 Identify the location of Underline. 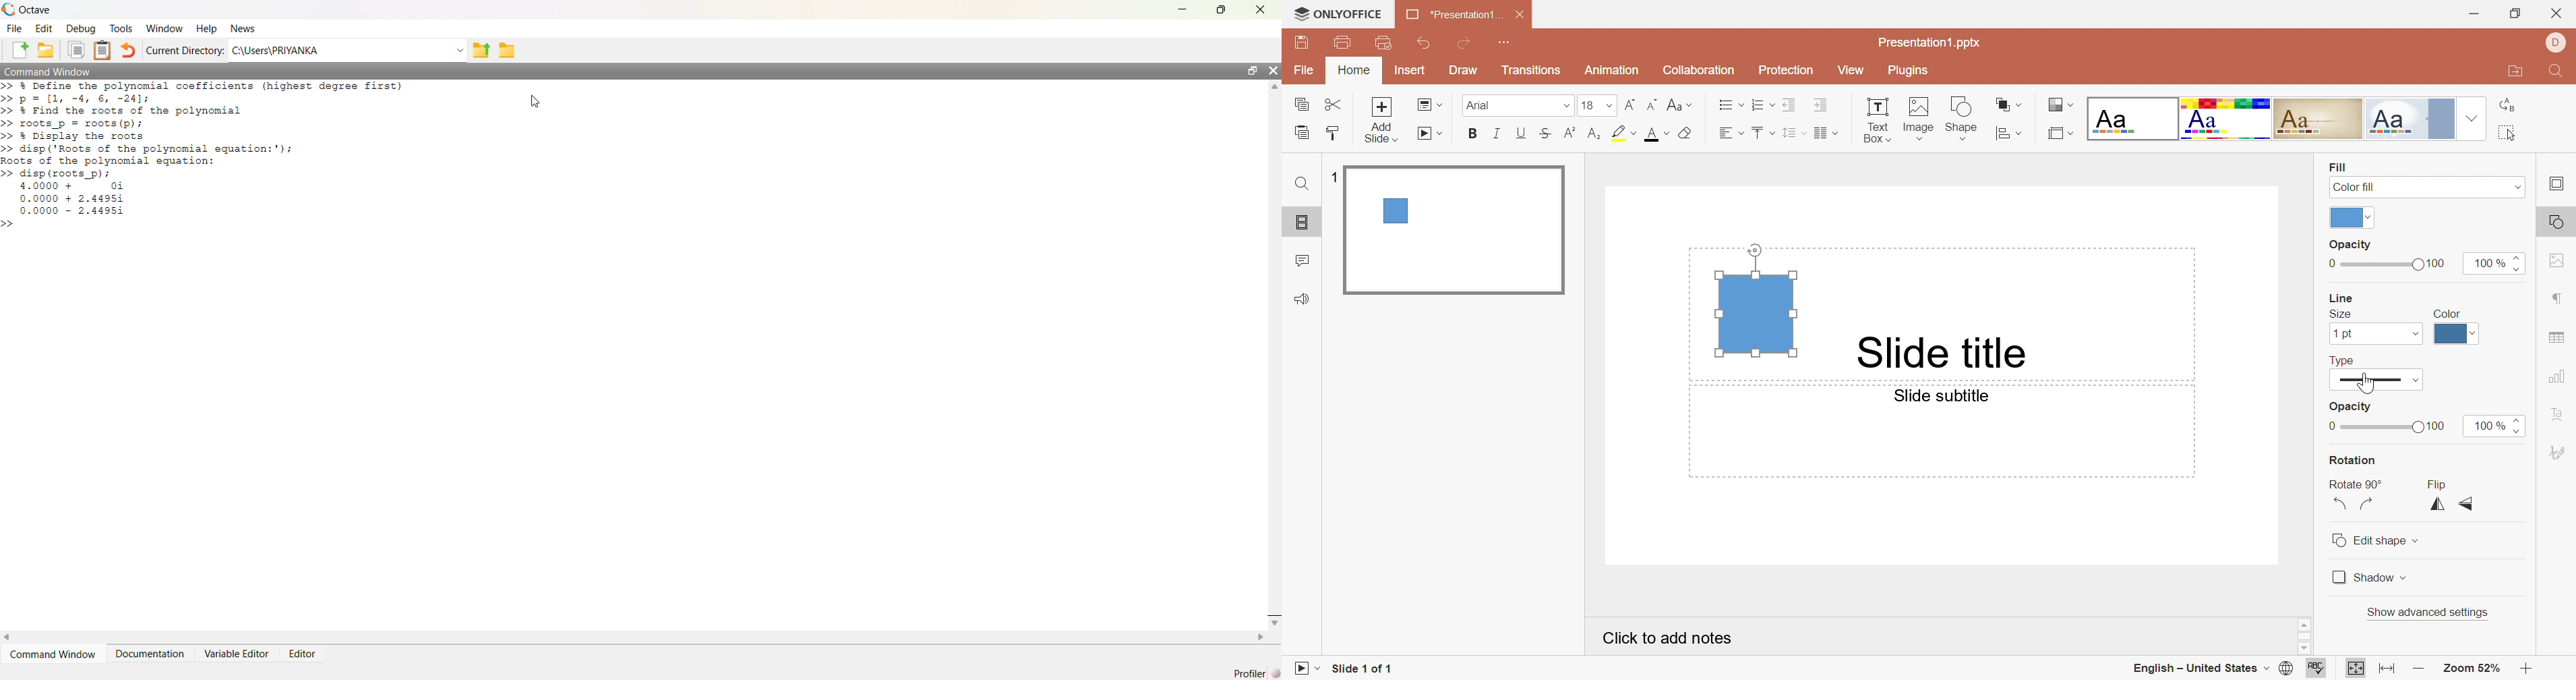
(1522, 131).